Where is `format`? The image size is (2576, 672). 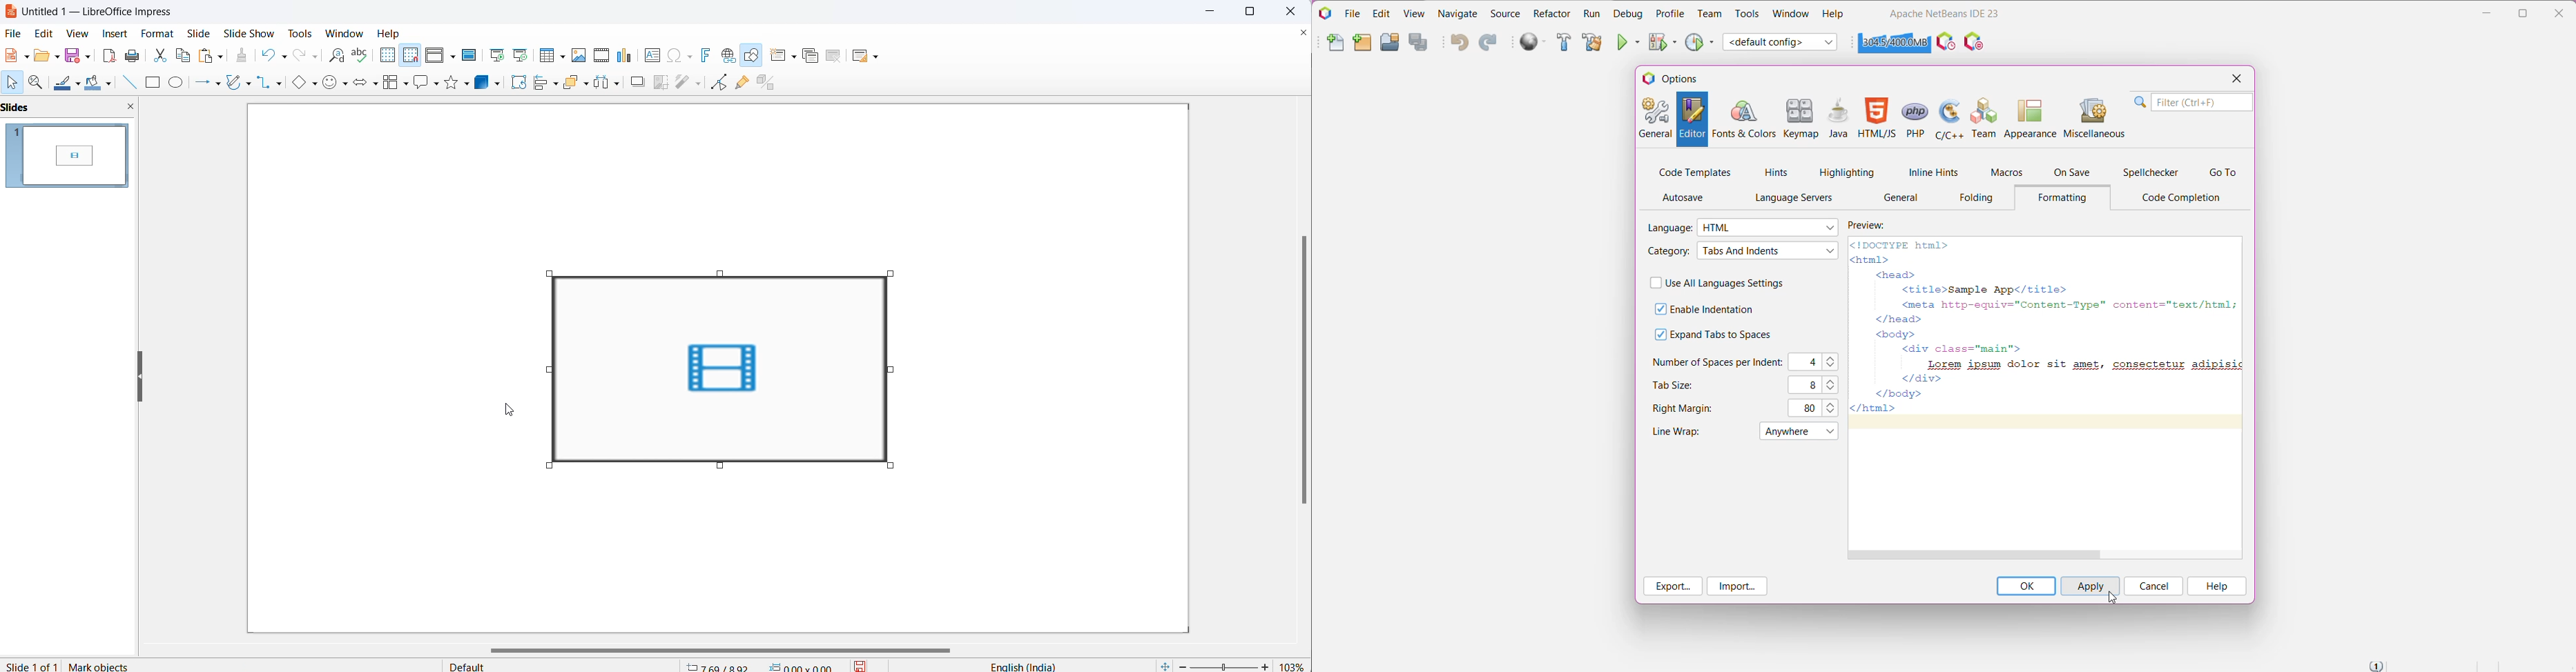
format is located at coordinates (158, 32).